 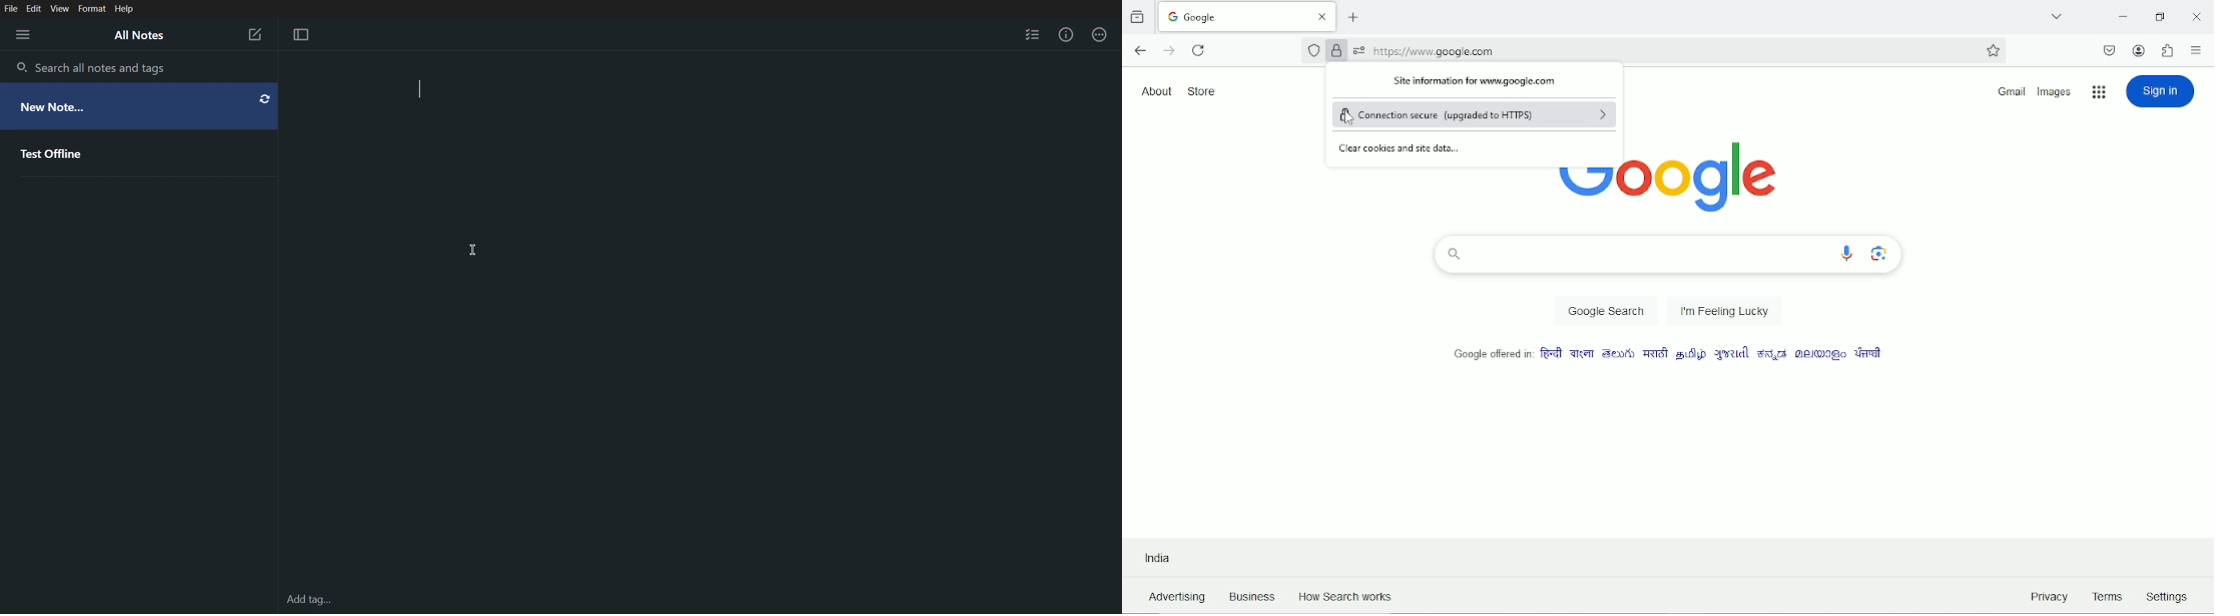 What do you see at coordinates (92, 69) in the screenshot?
I see `Search all notes and tags` at bounding box center [92, 69].